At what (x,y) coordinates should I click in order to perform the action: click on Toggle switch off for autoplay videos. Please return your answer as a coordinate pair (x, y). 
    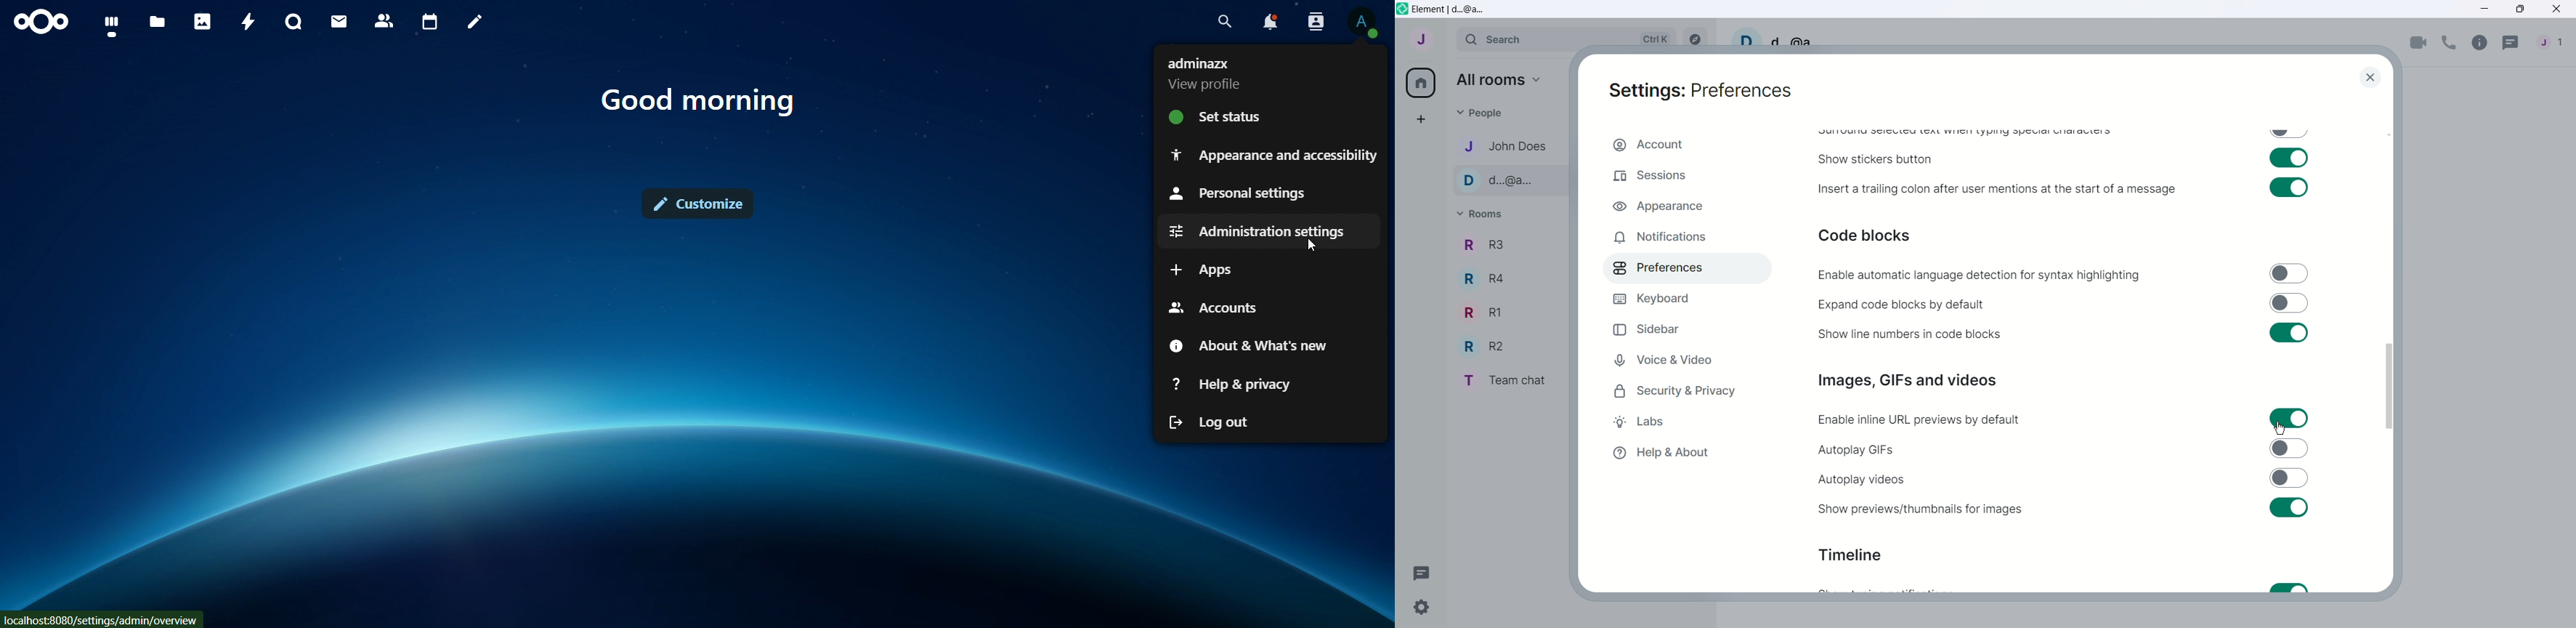
    Looking at the image, I should click on (2290, 478).